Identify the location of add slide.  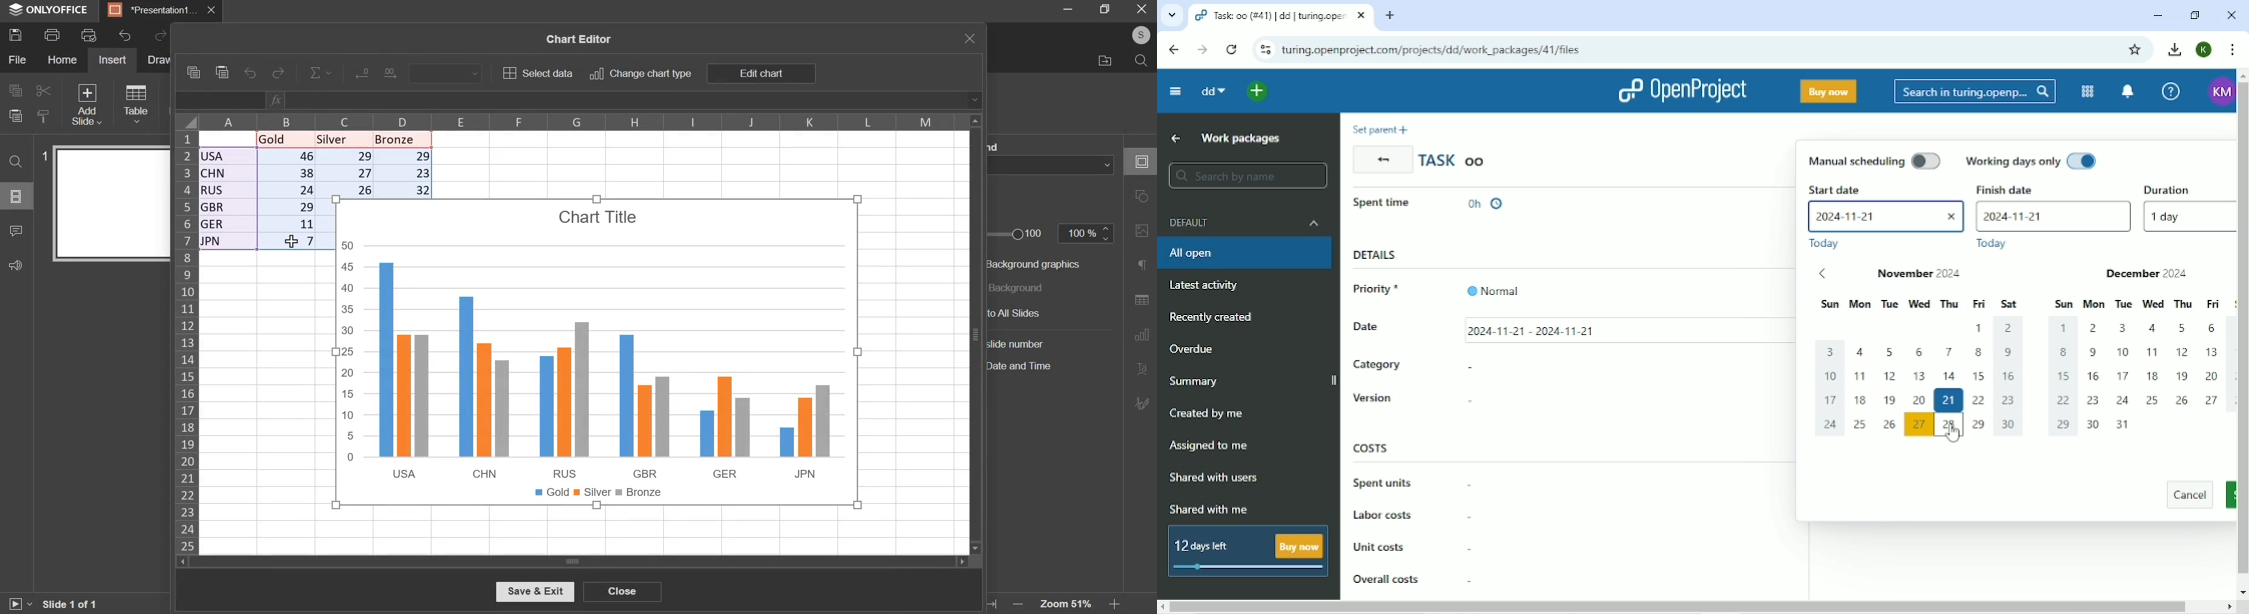
(86, 104).